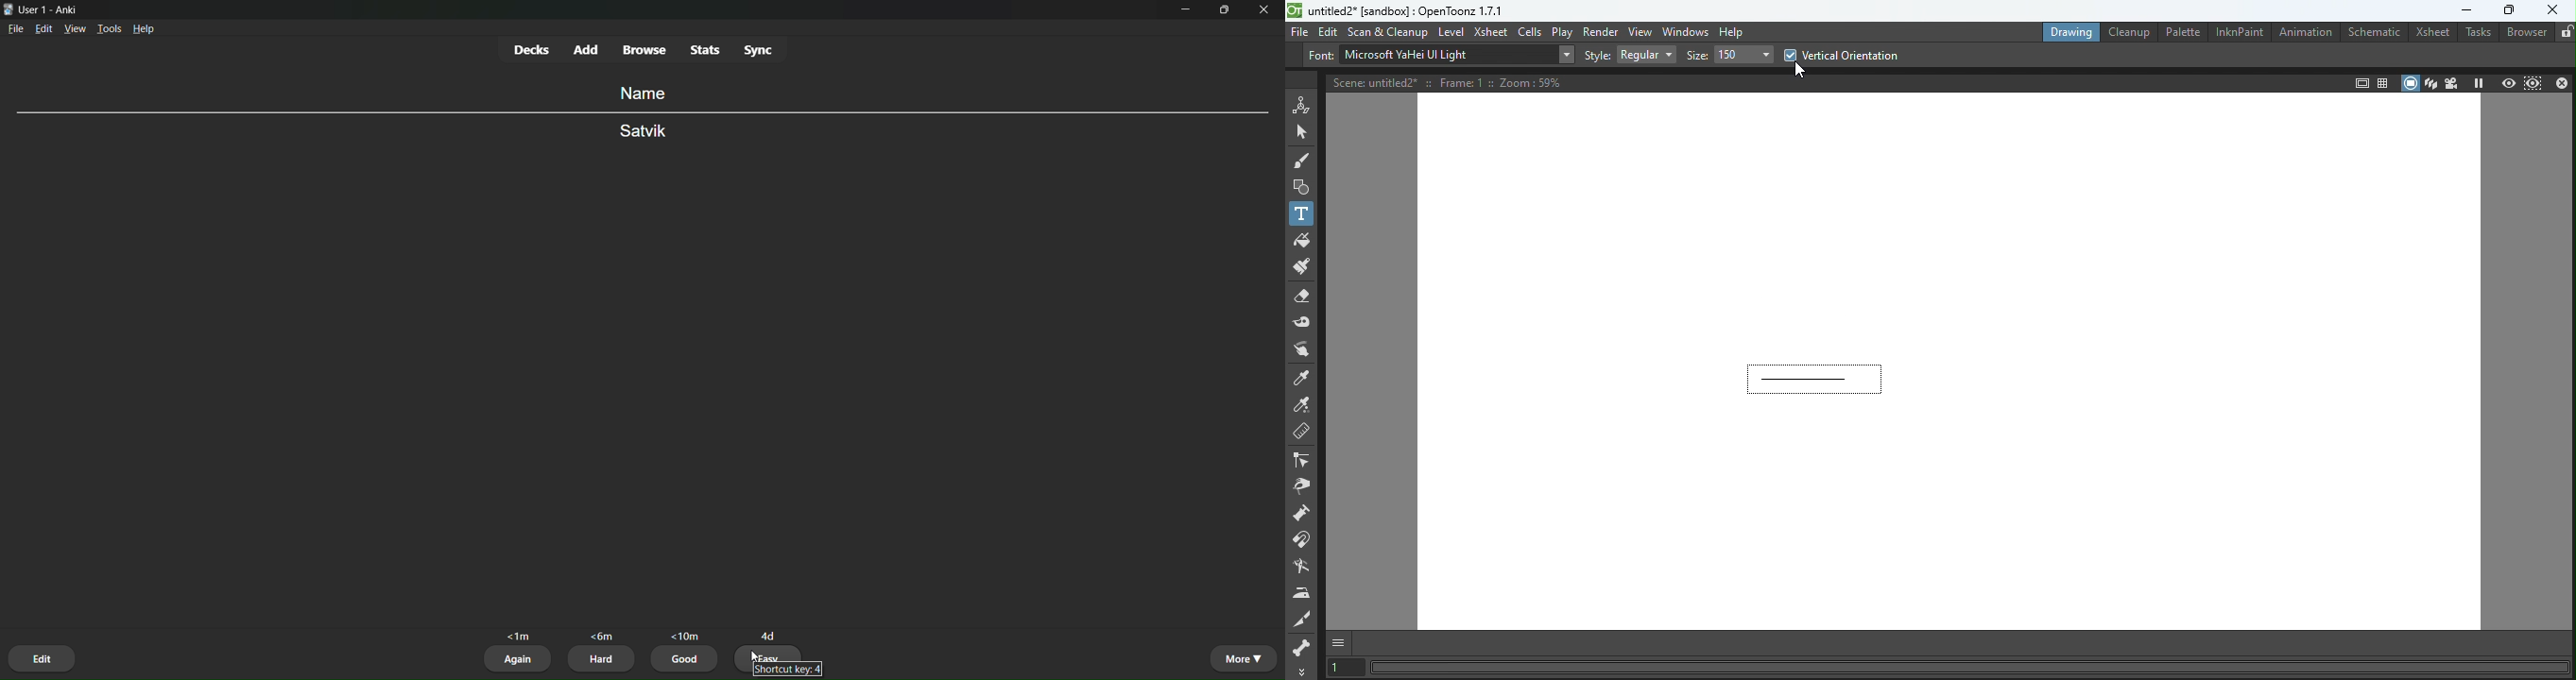  Describe the element at coordinates (2464, 10) in the screenshot. I see `Minimize` at that location.